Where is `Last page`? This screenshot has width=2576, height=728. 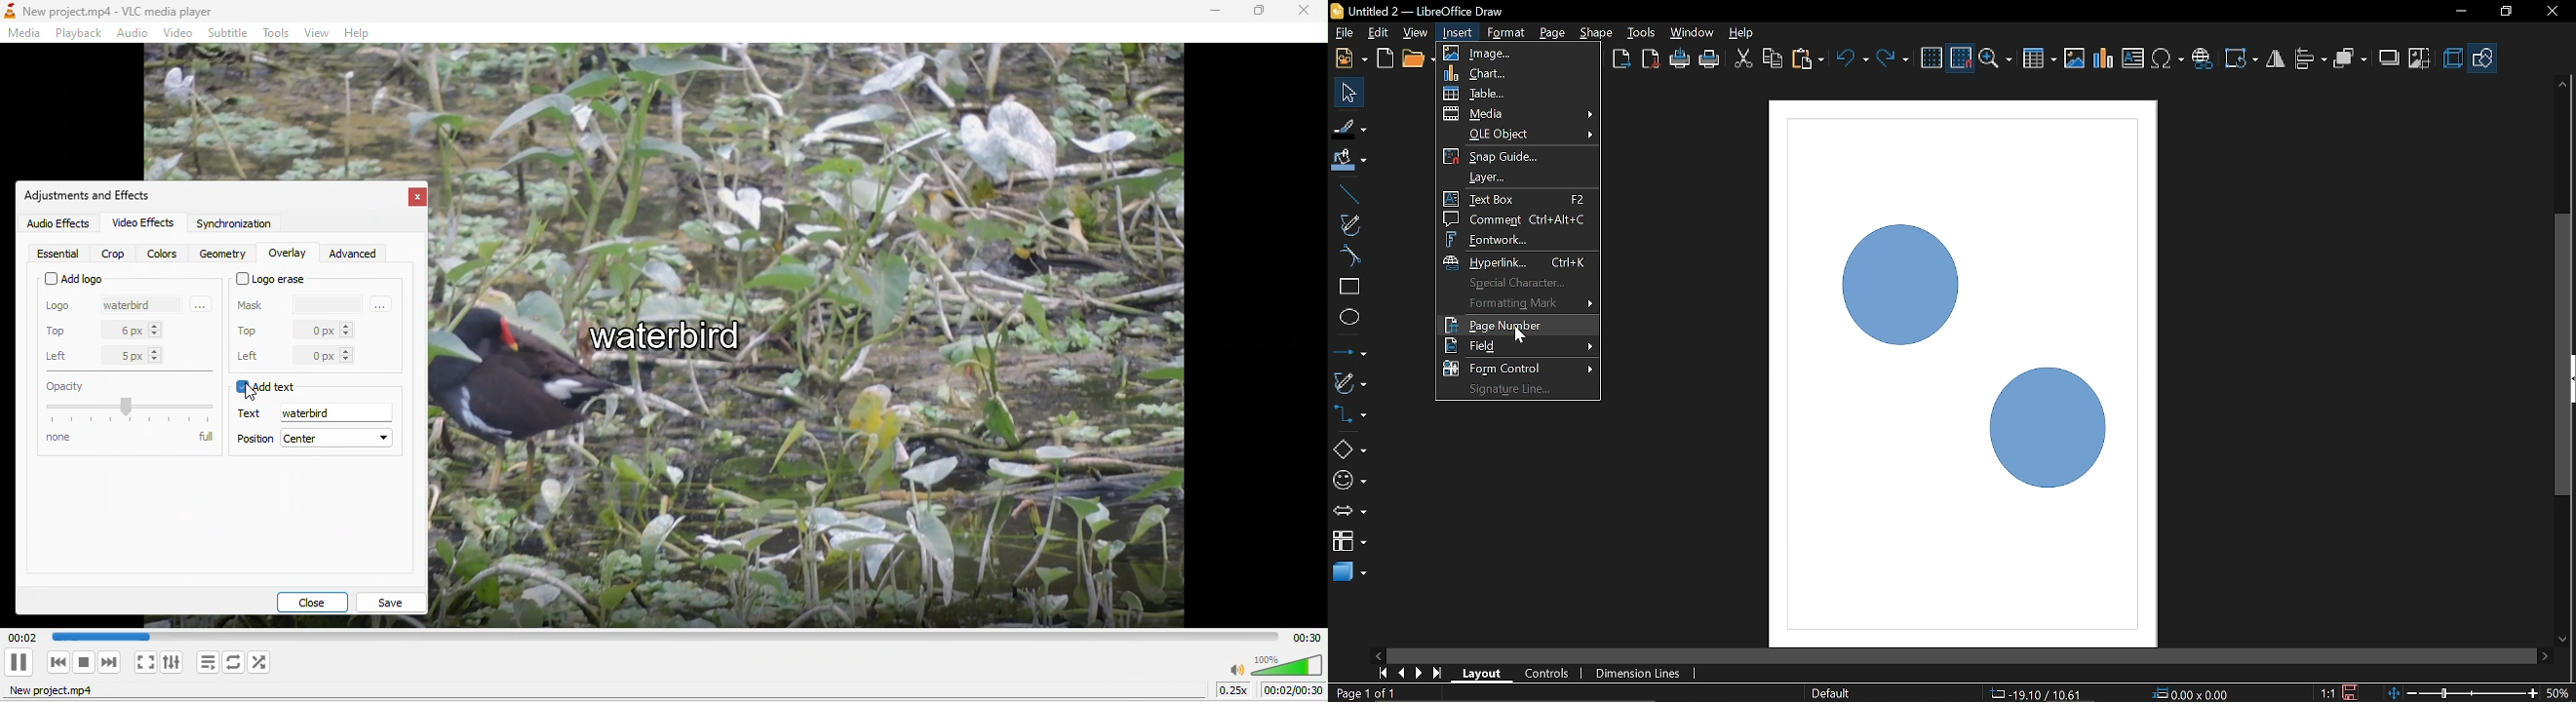 Last page is located at coordinates (1439, 675).